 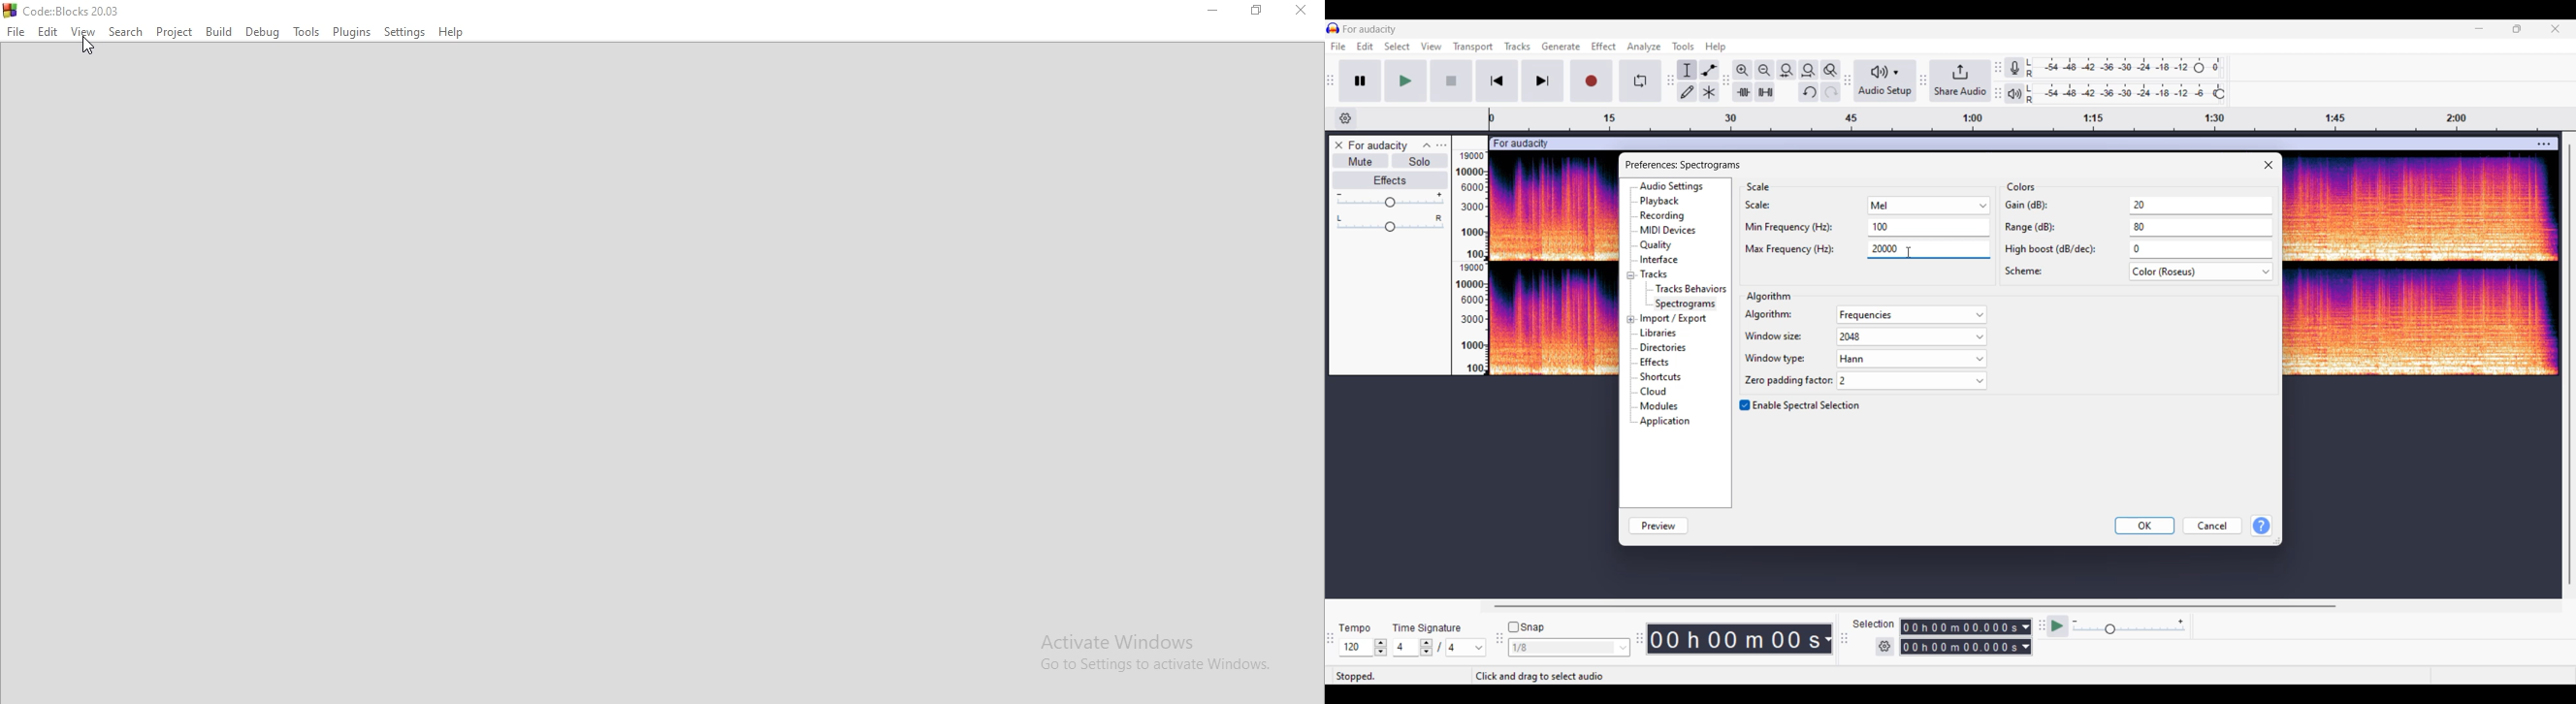 I want to click on Timeline options, so click(x=1346, y=119).